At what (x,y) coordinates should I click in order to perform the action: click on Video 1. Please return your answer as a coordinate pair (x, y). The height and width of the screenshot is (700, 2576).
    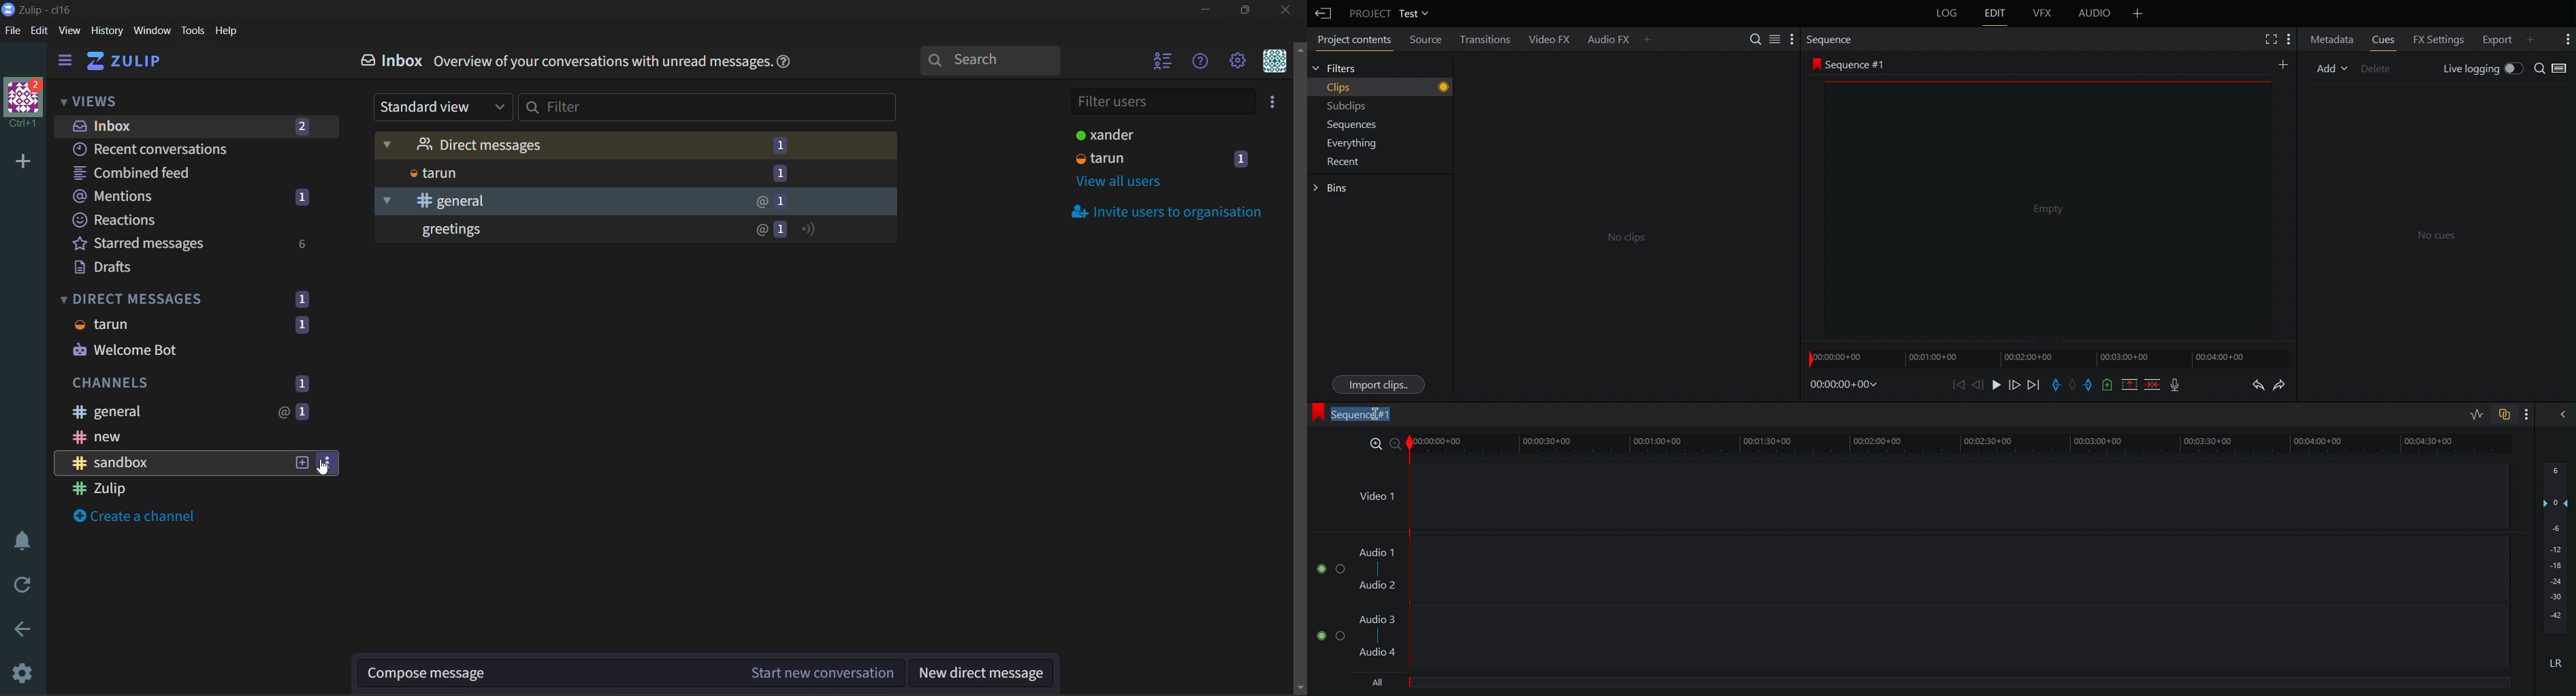
    Looking at the image, I should click on (1375, 493).